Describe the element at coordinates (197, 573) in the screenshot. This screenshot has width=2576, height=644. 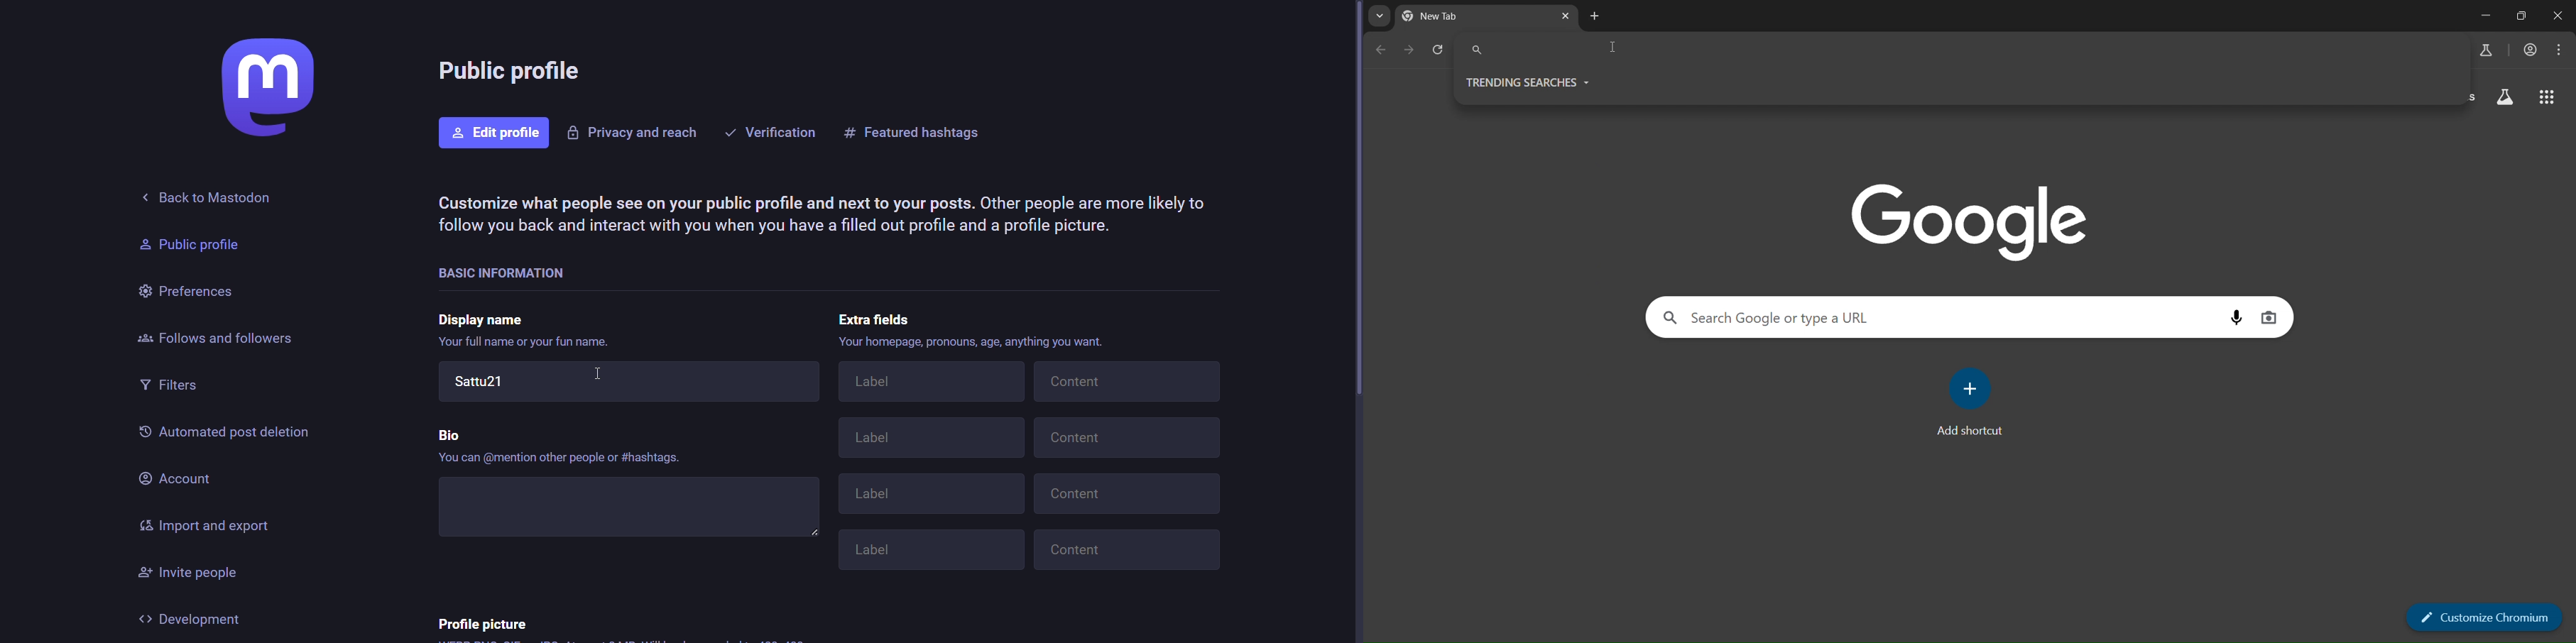
I see `invite people` at that location.